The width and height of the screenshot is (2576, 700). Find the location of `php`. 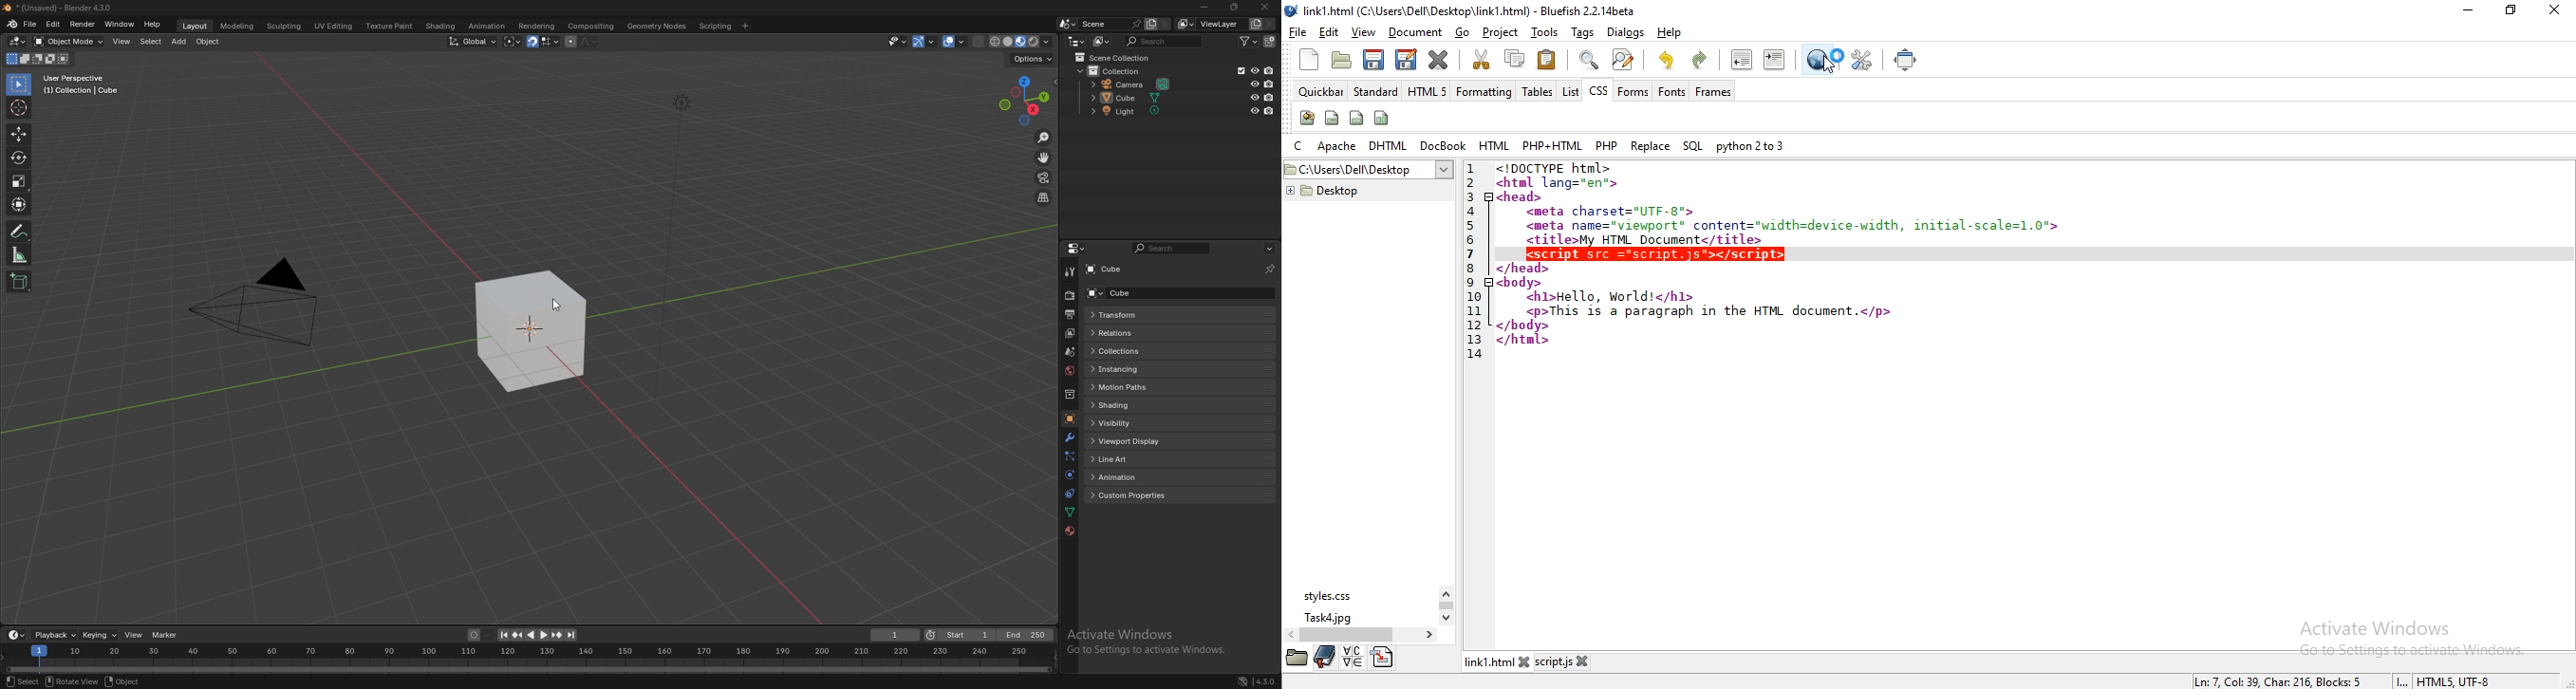

php is located at coordinates (1607, 145).